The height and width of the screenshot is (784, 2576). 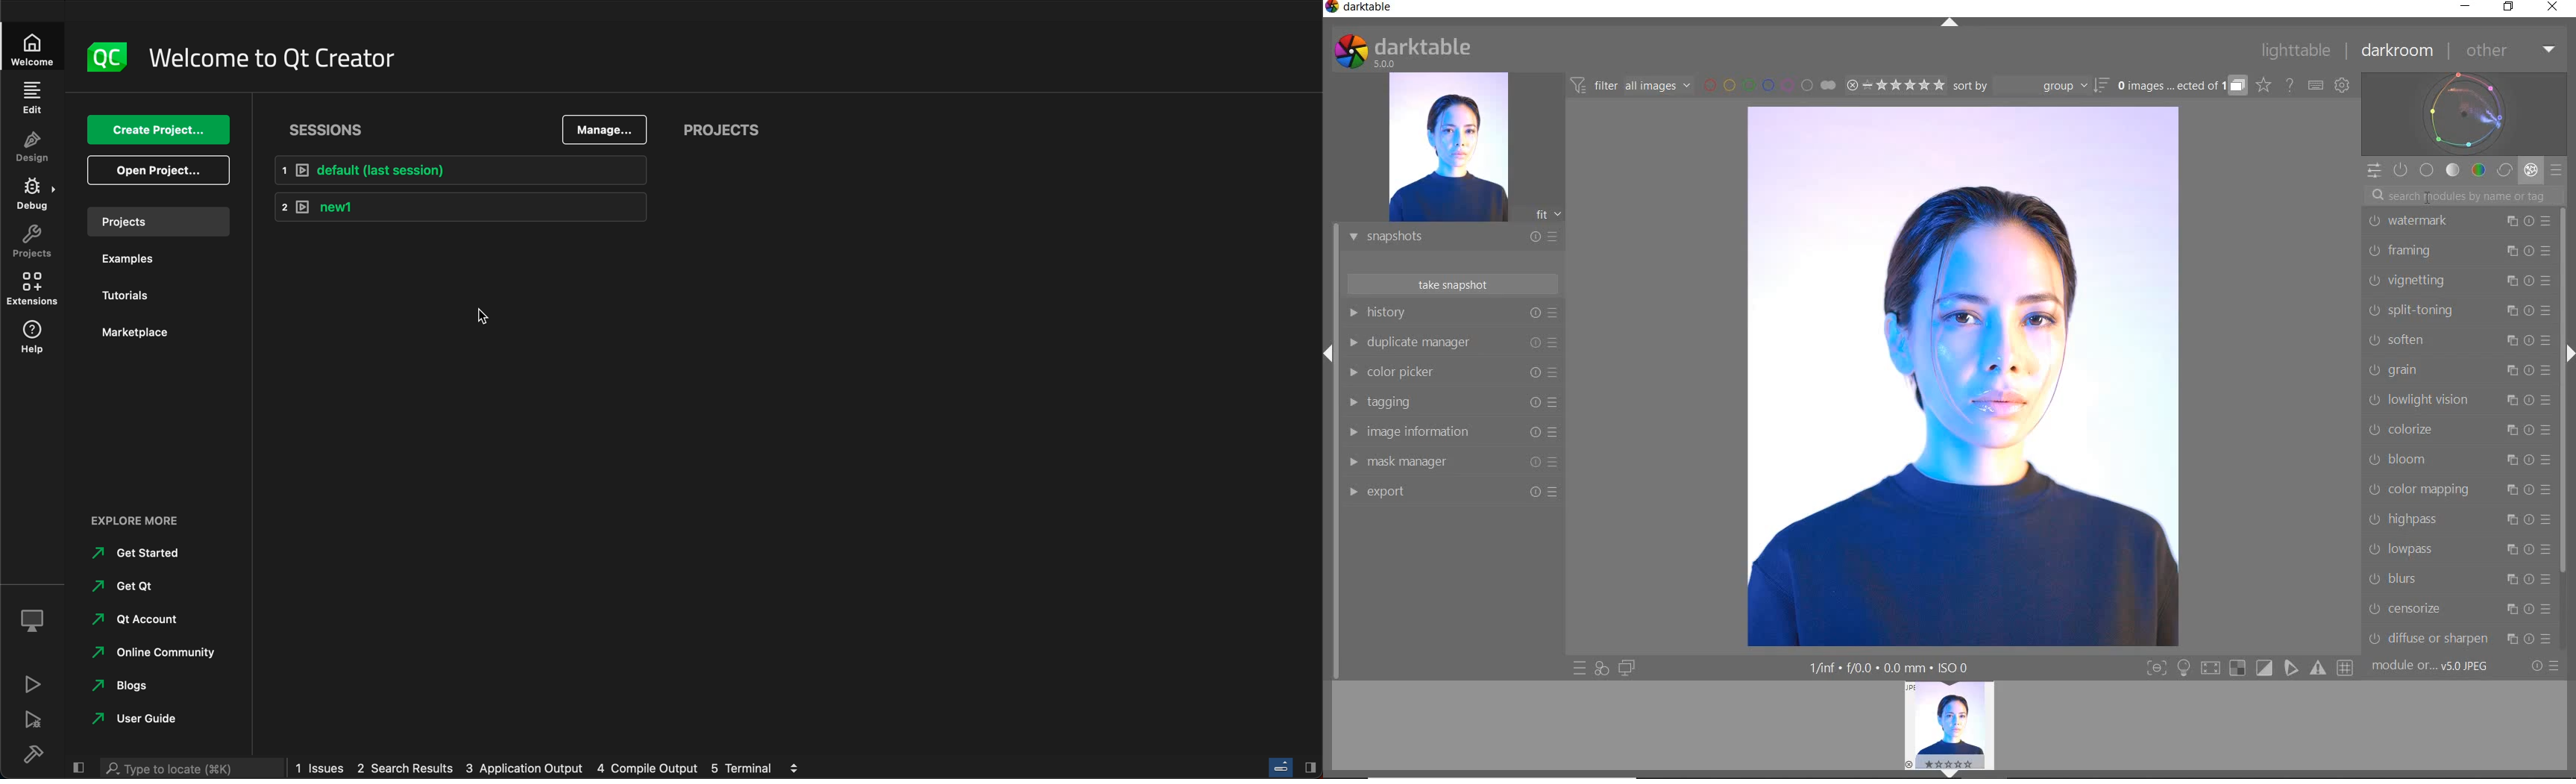 I want to click on edit, so click(x=32, y=97).